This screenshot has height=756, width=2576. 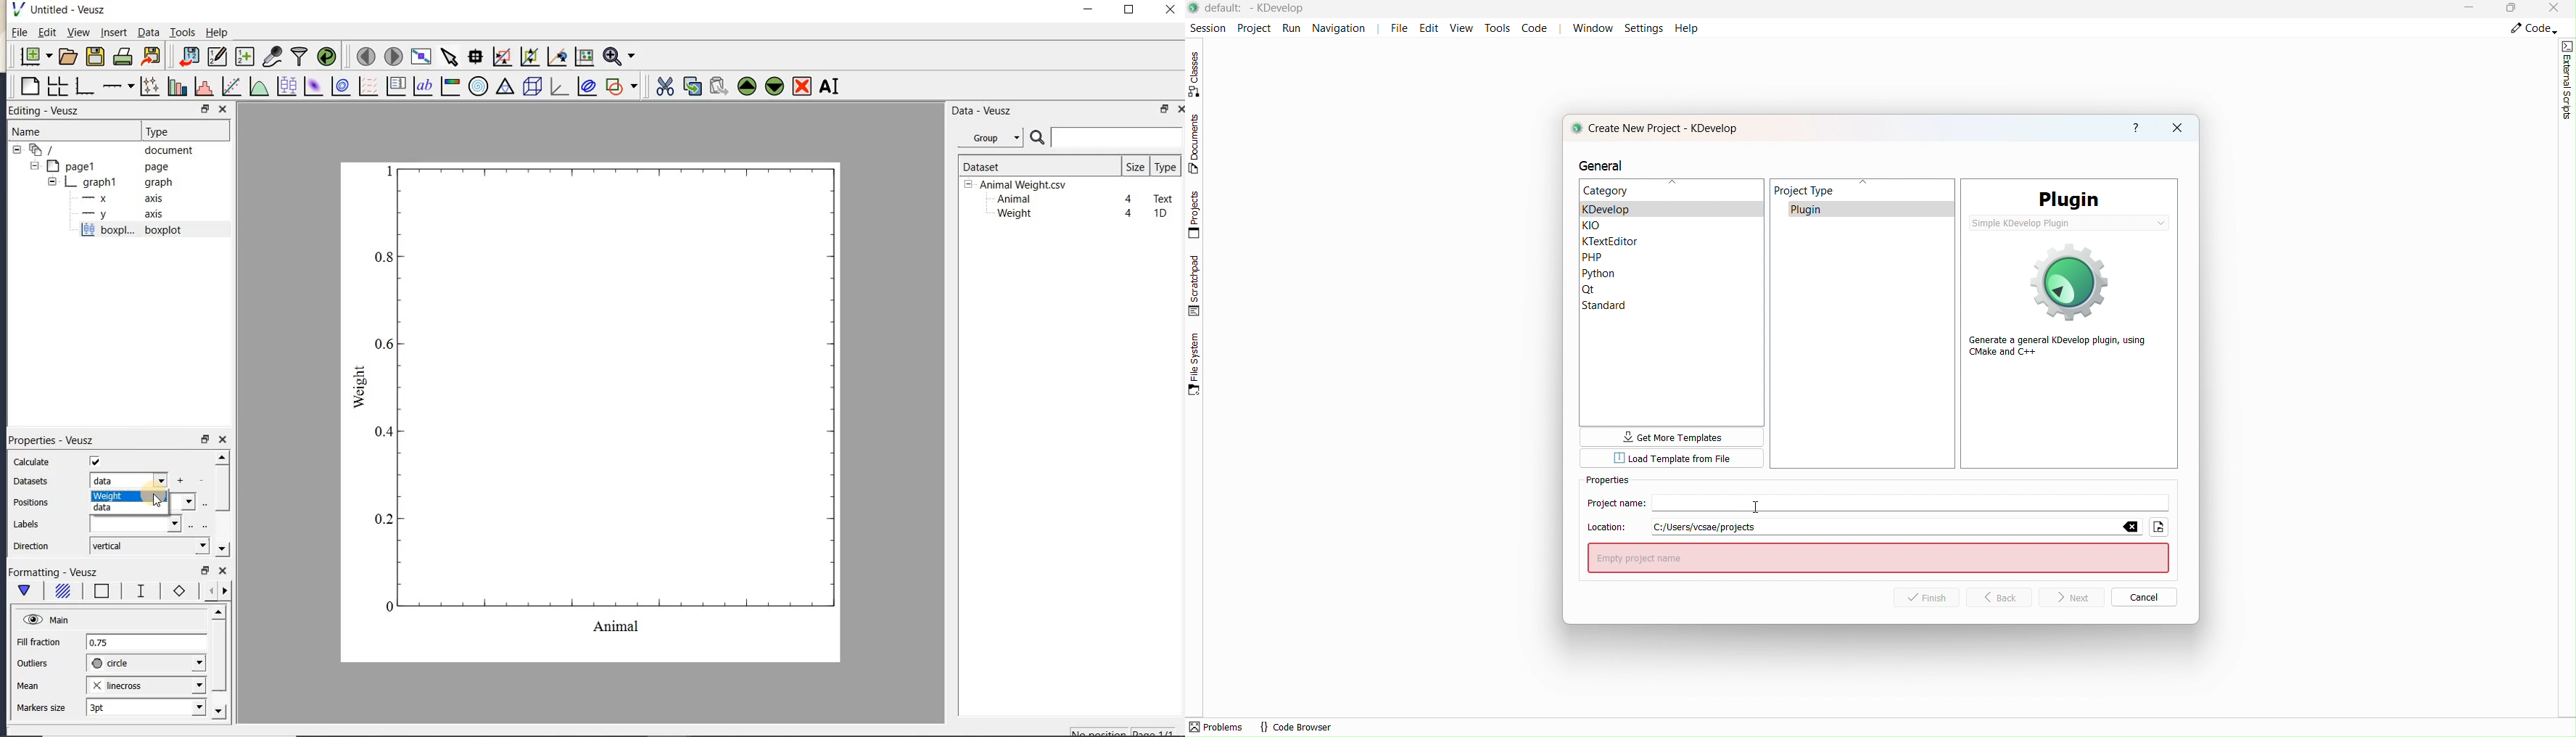 What do you see at coordinates (1171, 11) in the screenshot?
I see `close` at bounding box center [1171, 11].